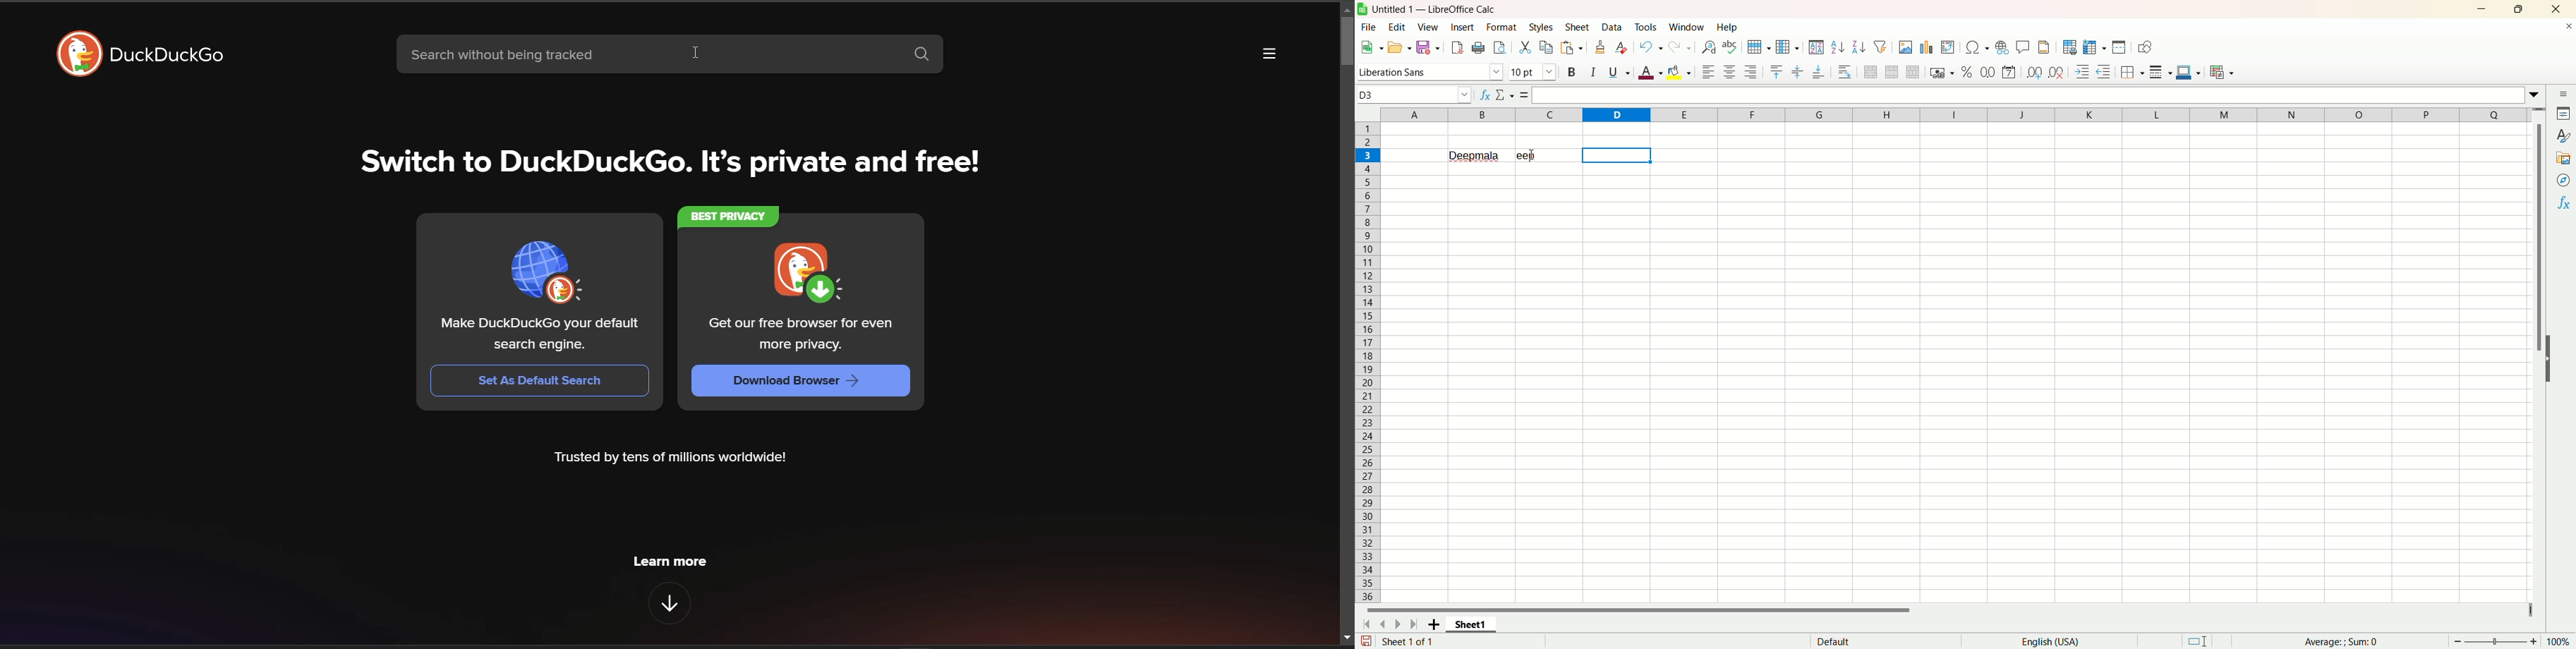 Image resolution: width=2576 pixels, height=672 pixels. What do you see at coordinates (1526, 48) in the screenshot?
I see `Cut` at bounding box center [1526, 48].